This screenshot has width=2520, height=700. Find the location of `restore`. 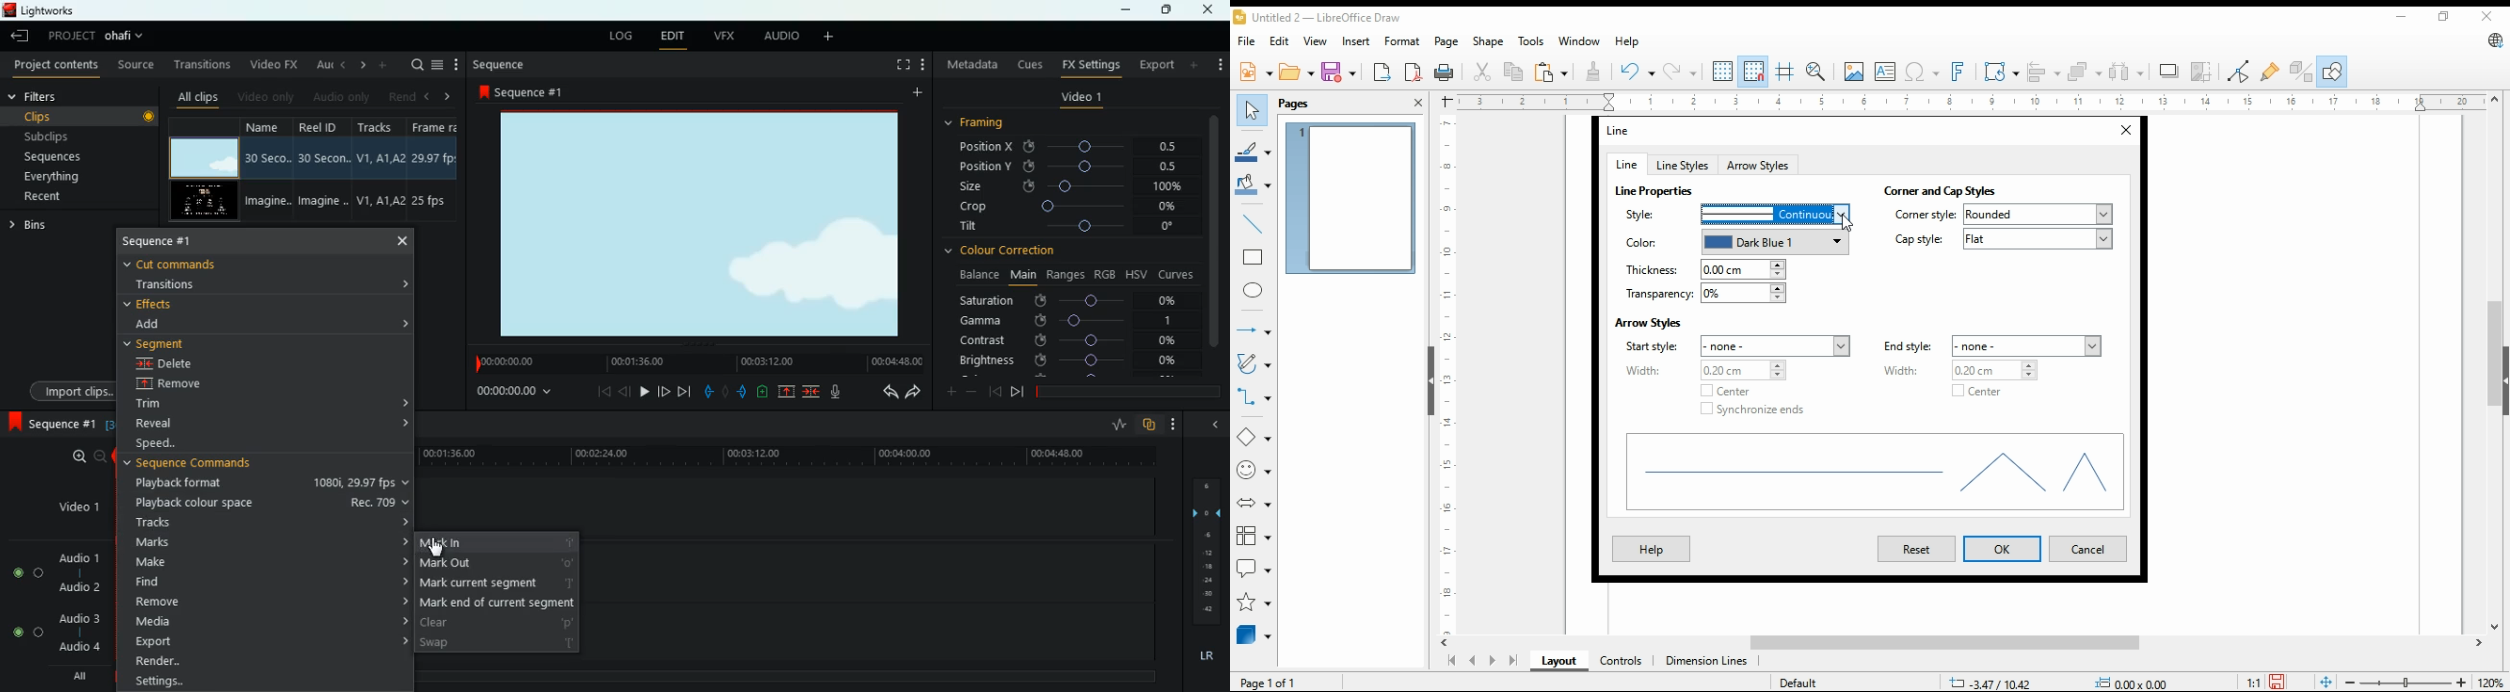

restore is located at coordinates (2447, 17).